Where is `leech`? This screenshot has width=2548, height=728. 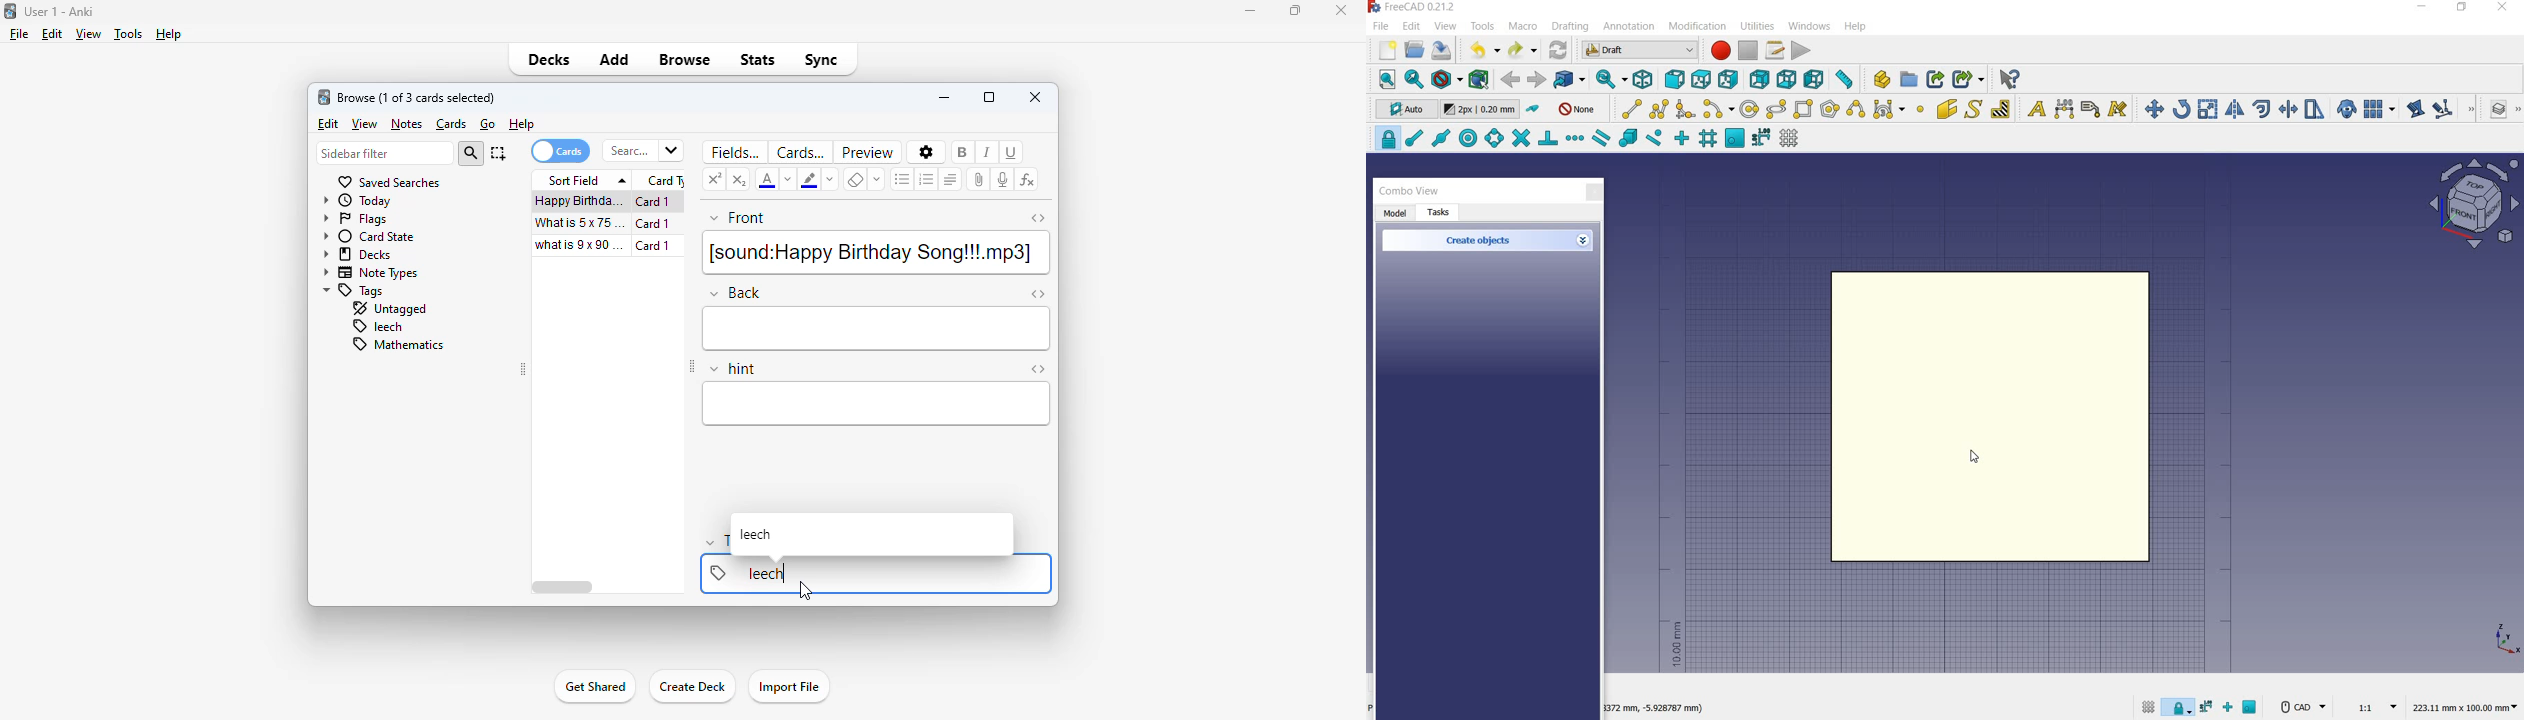
leech is located at coordinates (376, 327).